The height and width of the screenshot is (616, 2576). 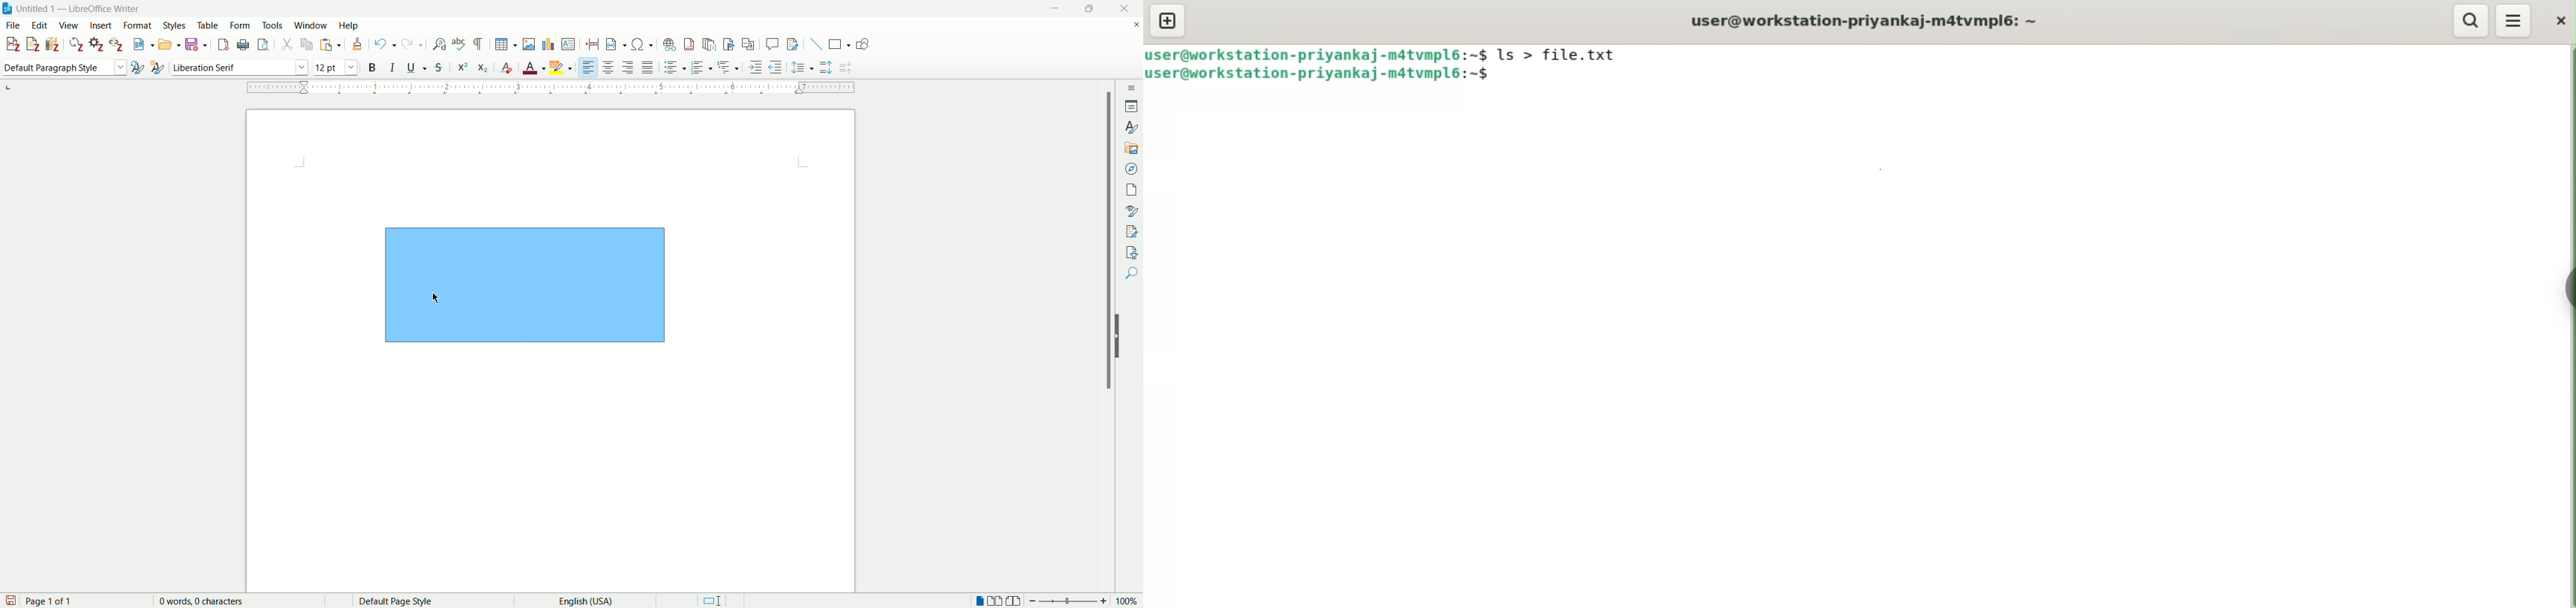 I want to click on Default page style, so click(x=404, y=600).